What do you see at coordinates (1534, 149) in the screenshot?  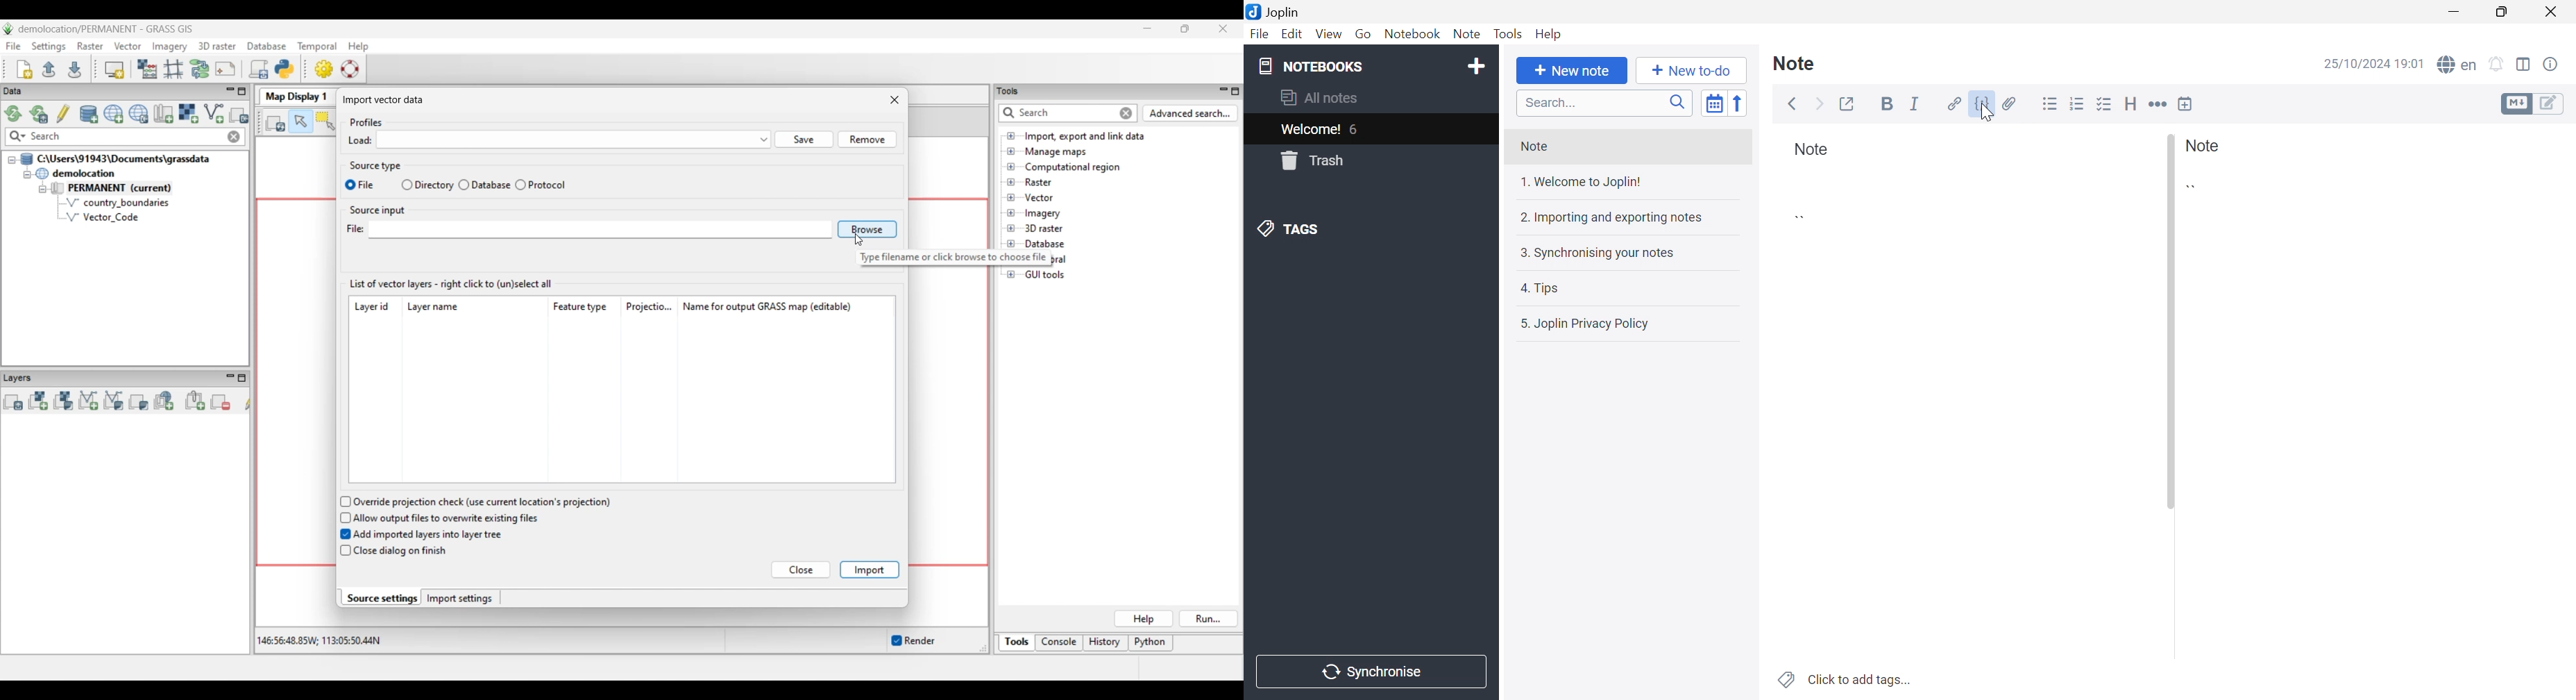 I see `Note` at bounding box center [1534, 149].